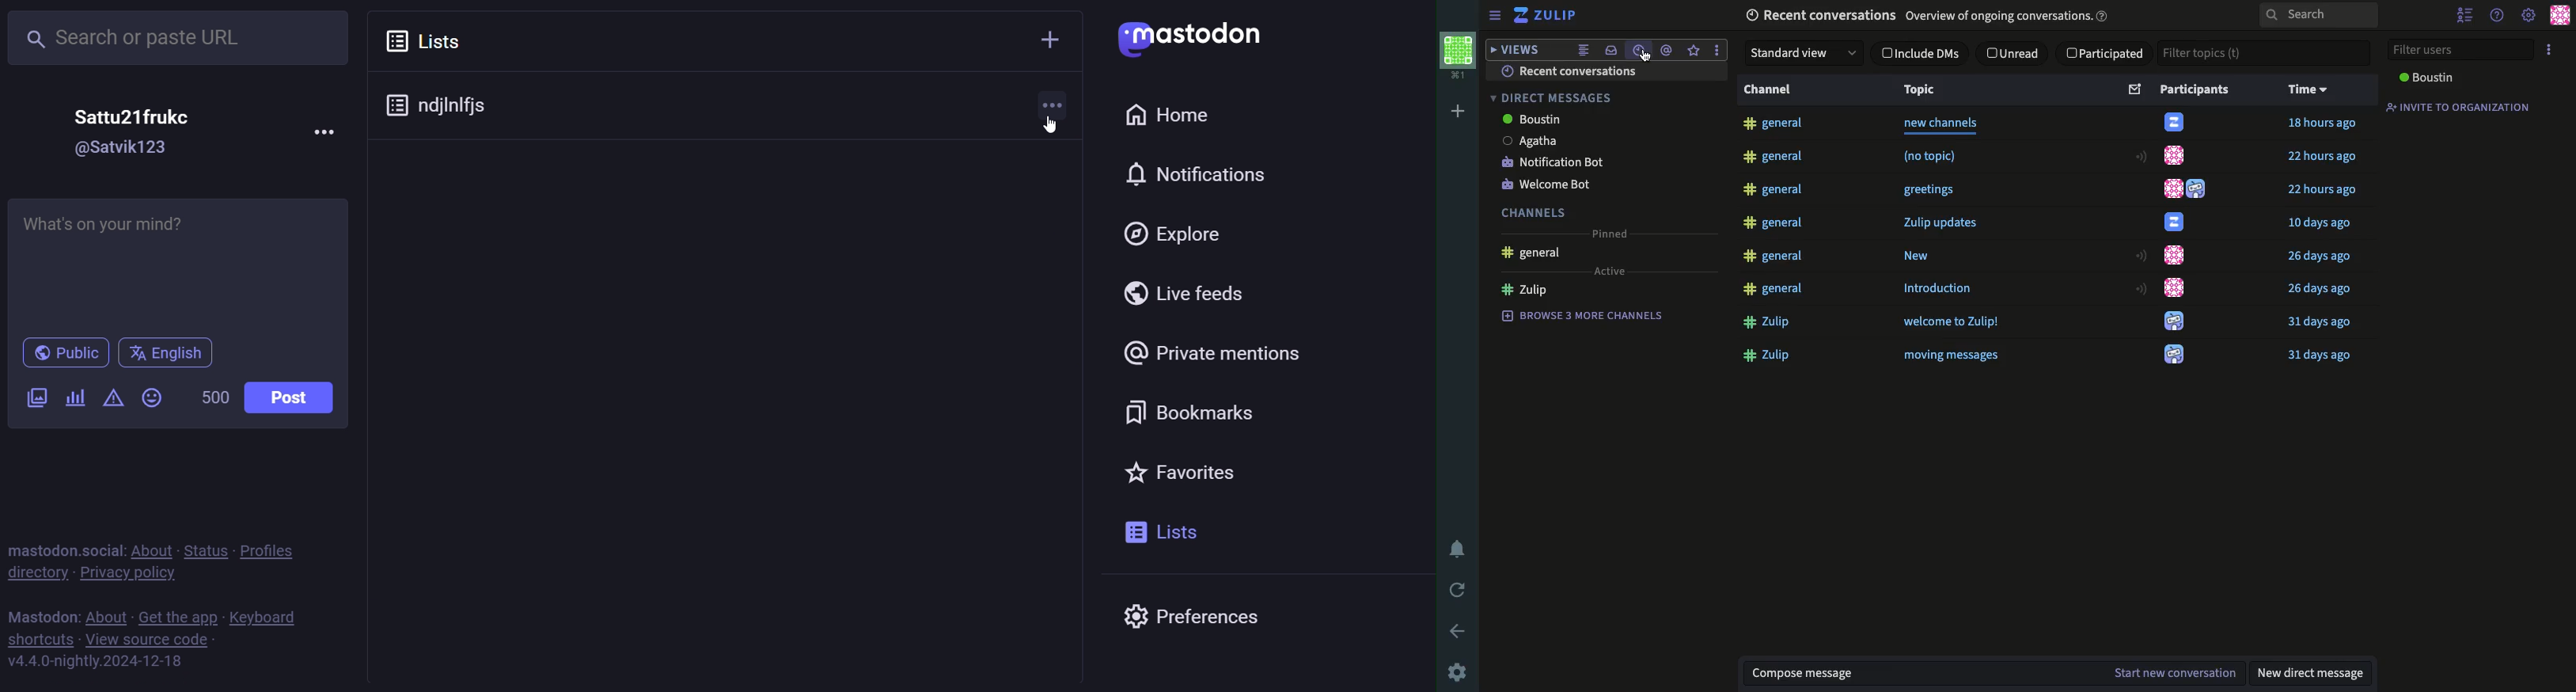  Describe the element at coordinates (1941, 156) in the screenshot. I see `no topic` at that location.